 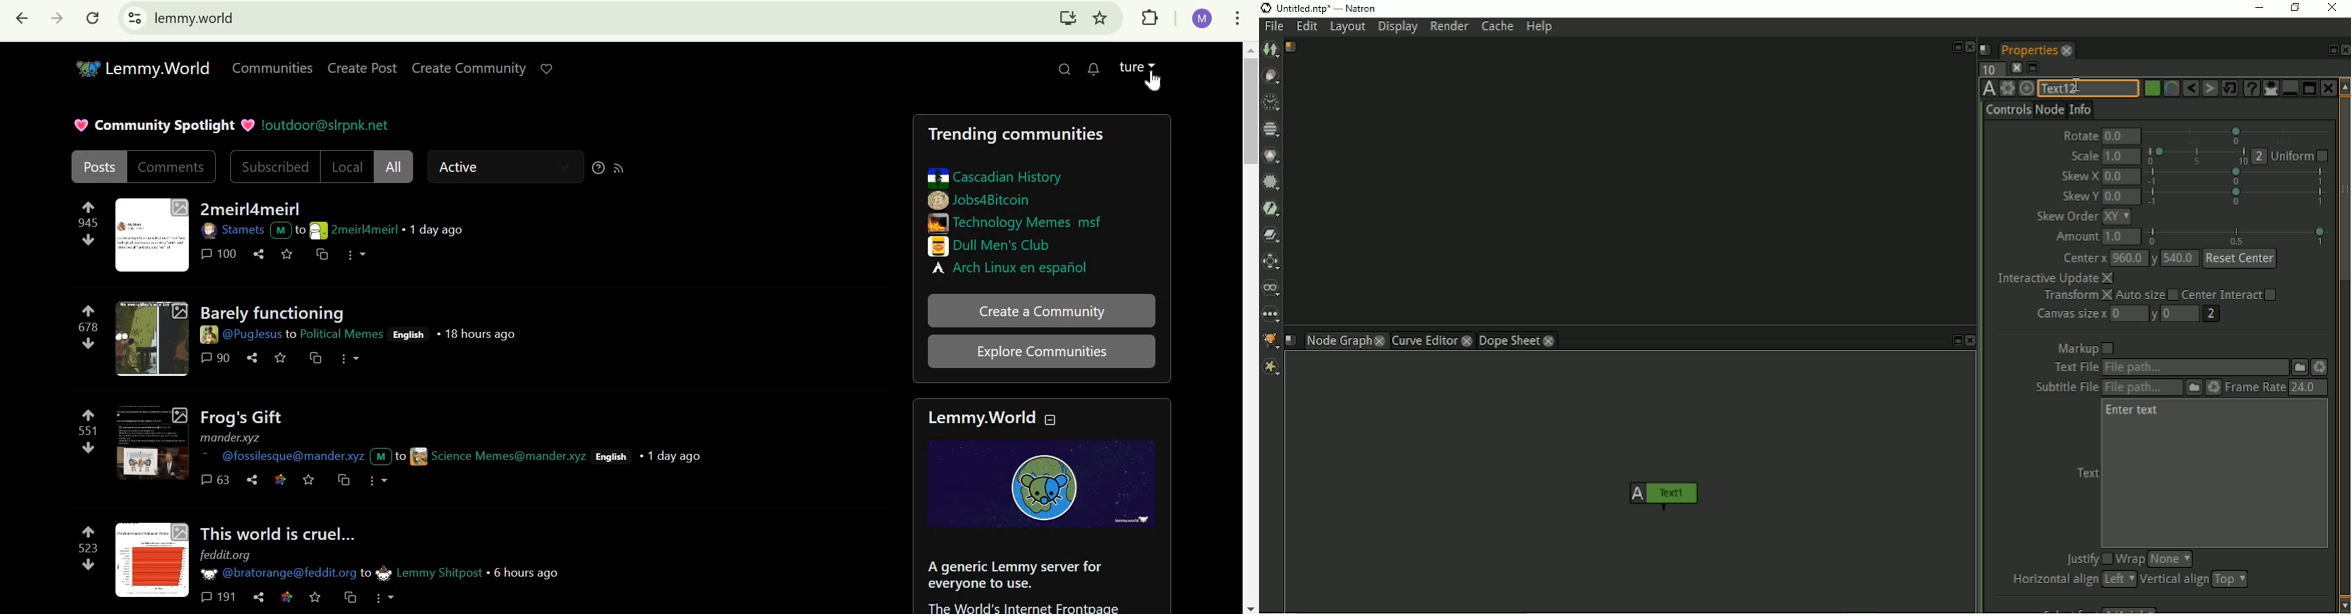 What do you see at coordinates (229, 556) in the screenshot?
I see `feddit.org` at bounding box center [229, 556].